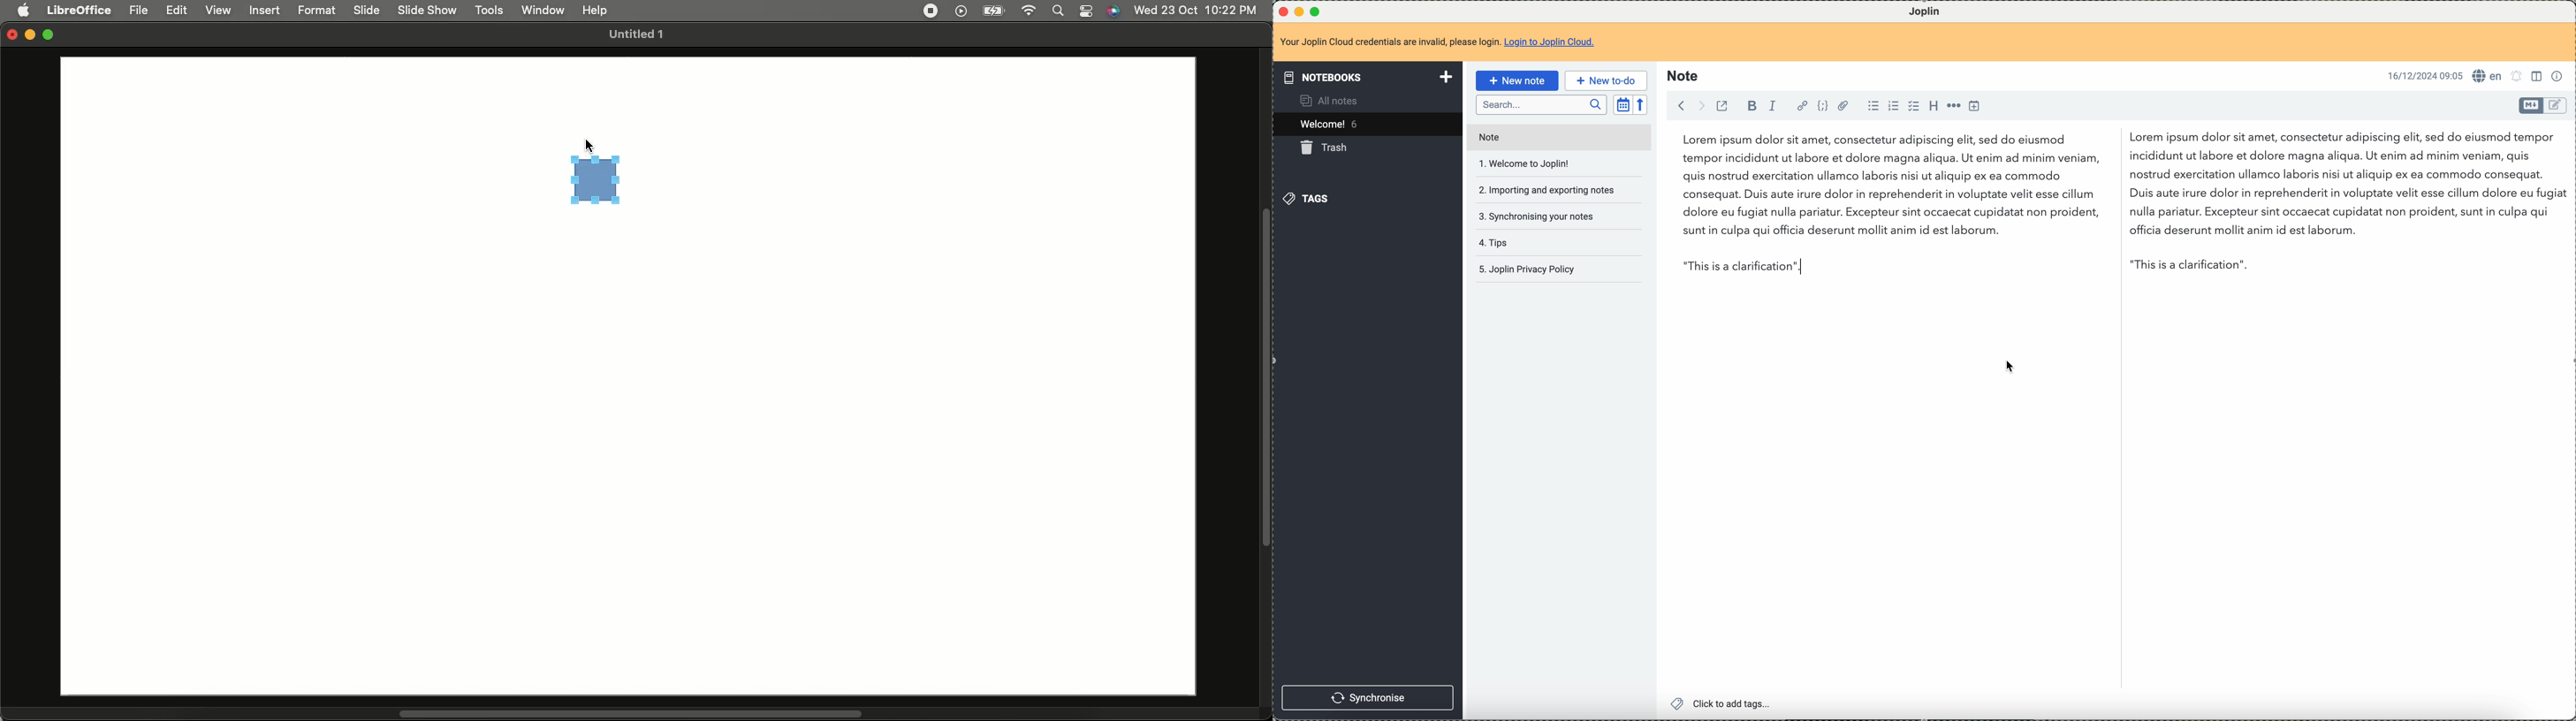 This screenshot has width=2576, height=728. I want to click on toggle editors layout, so click(2539, 77).